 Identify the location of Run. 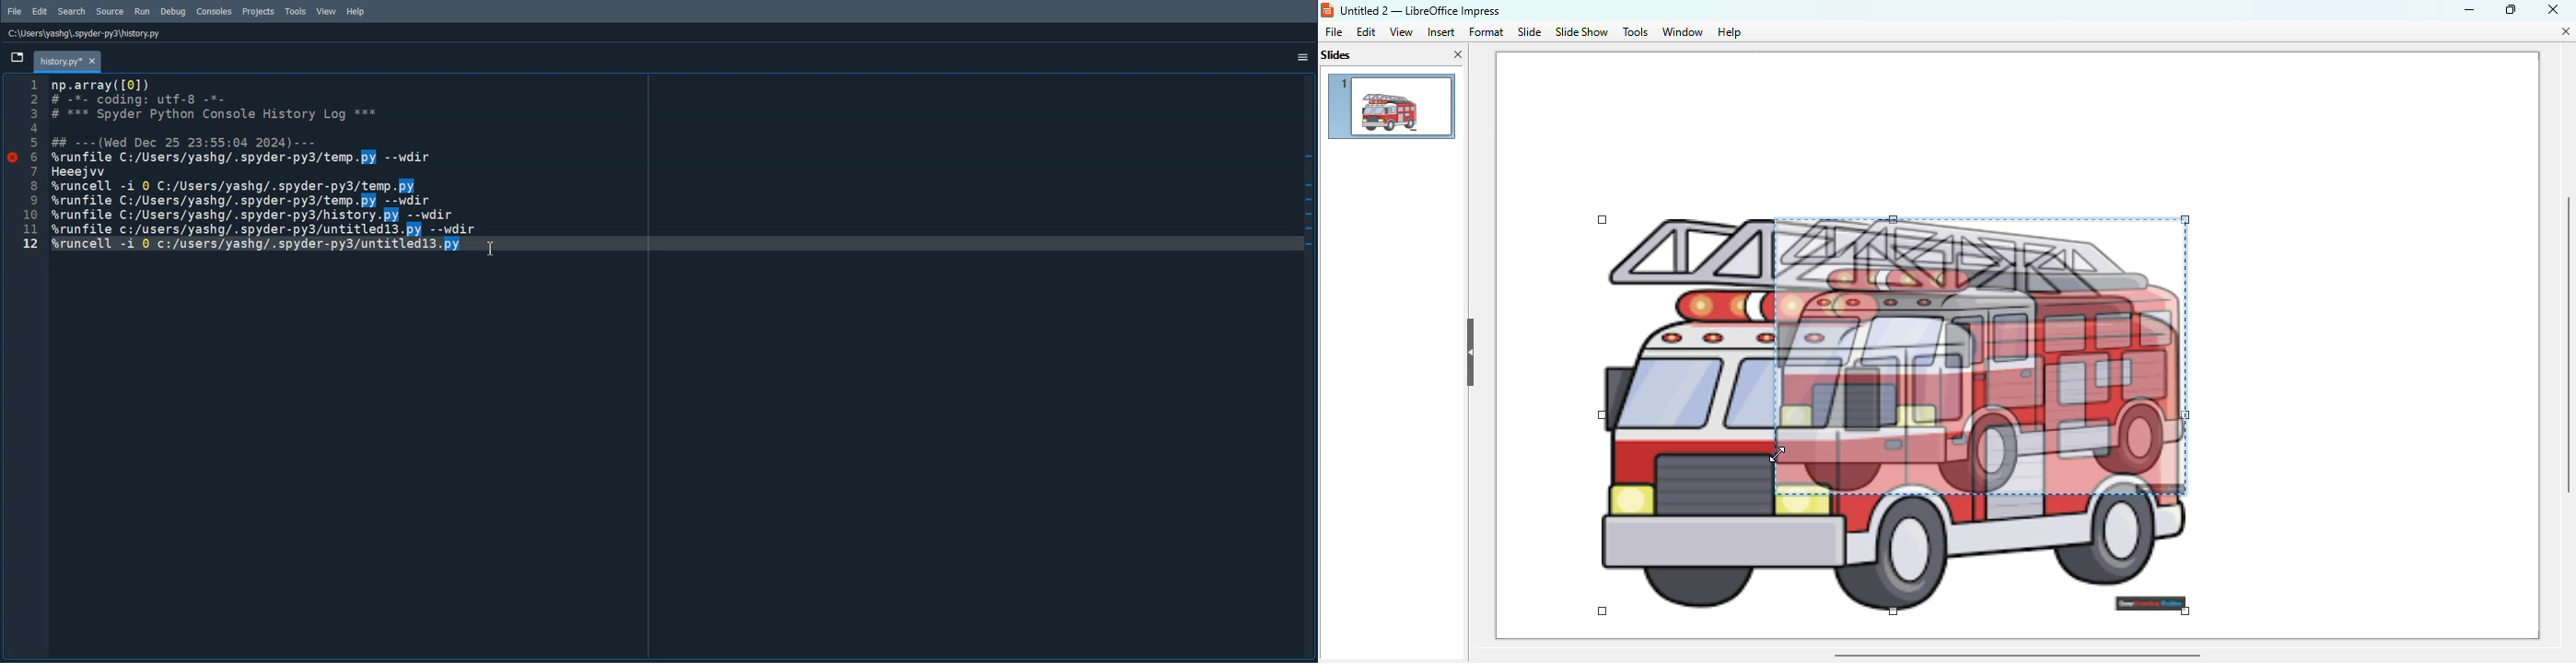
(142, 12).